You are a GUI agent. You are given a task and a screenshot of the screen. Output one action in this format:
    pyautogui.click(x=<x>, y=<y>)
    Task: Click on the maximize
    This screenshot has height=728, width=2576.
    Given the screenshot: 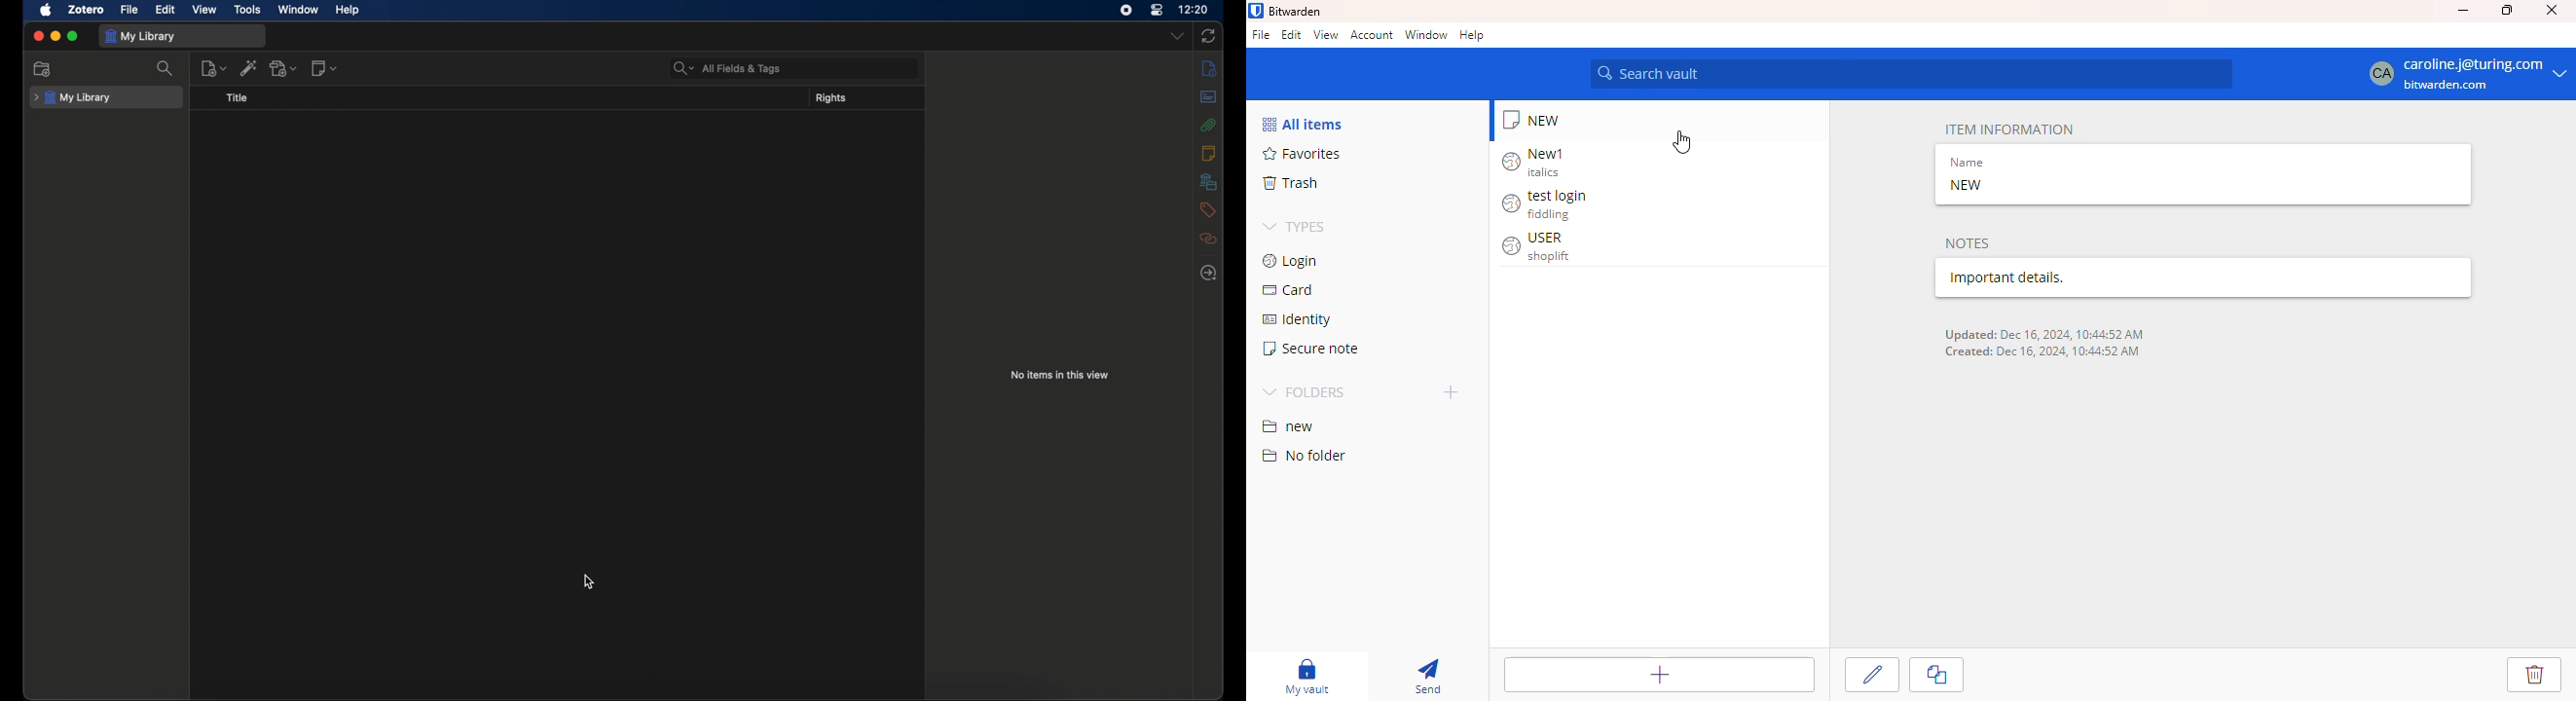 What is the action you would take?
    pyautogui.click(x=74, y=36)
    